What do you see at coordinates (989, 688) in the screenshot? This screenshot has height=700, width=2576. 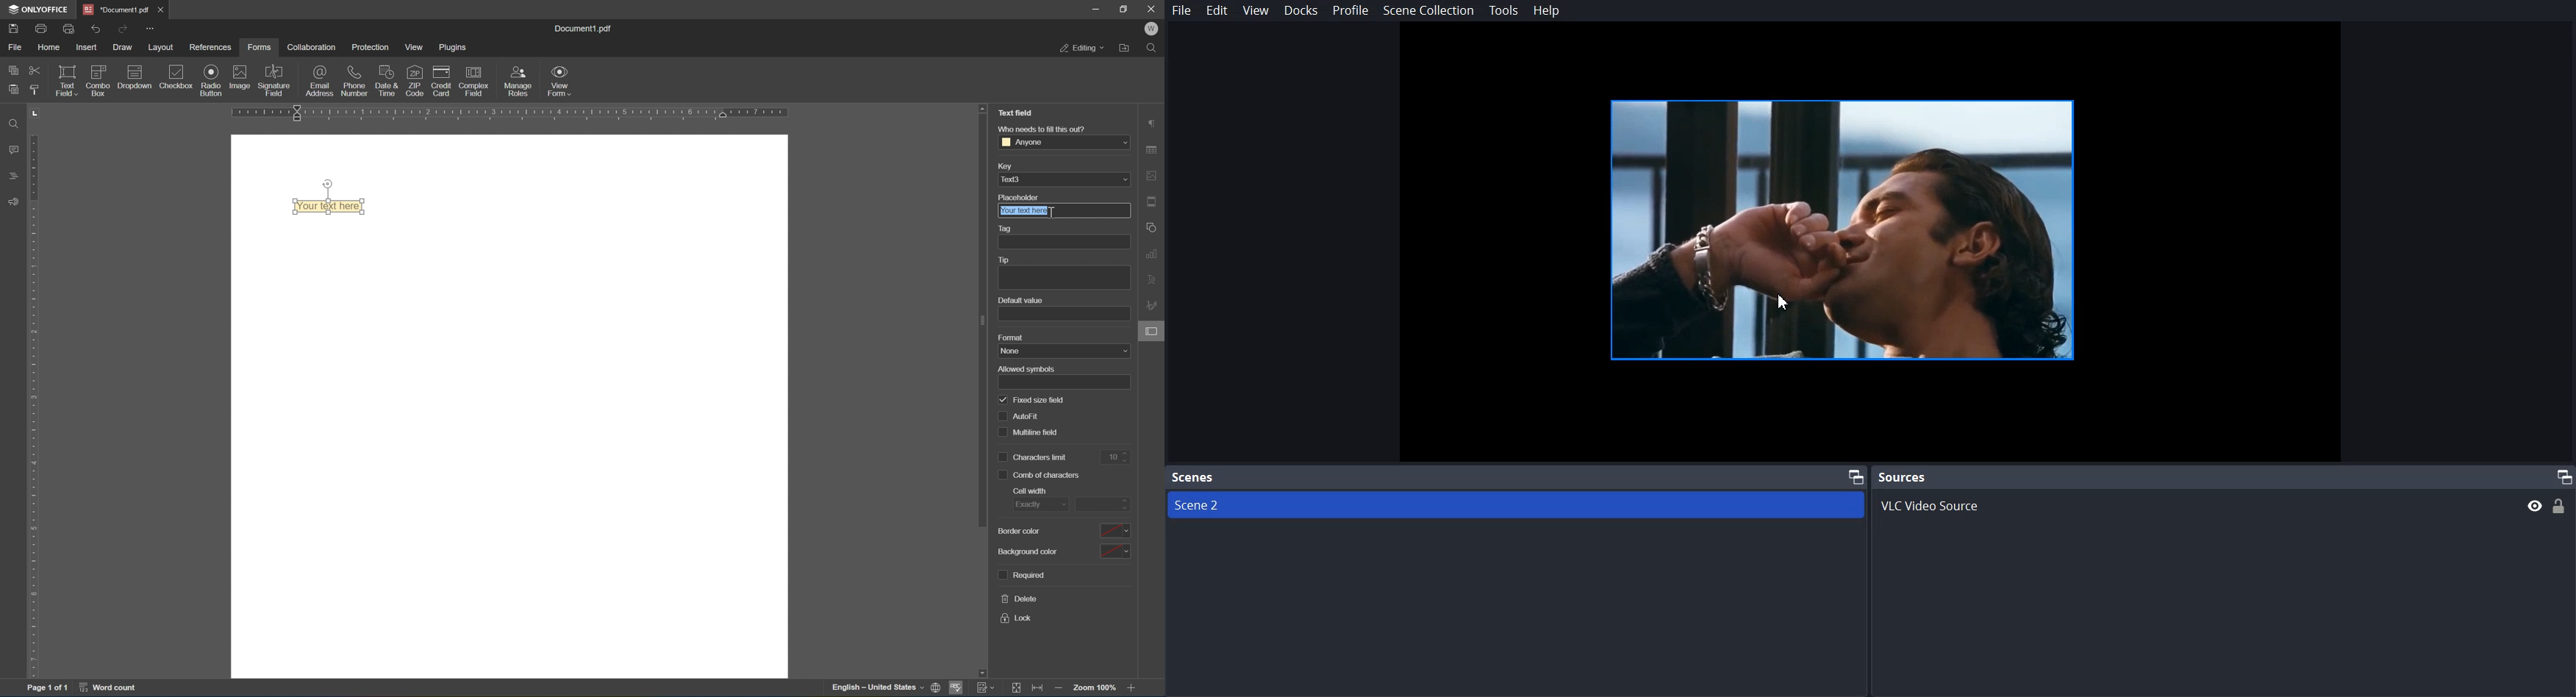 I see `track changes` at bounding box center [989, 688].